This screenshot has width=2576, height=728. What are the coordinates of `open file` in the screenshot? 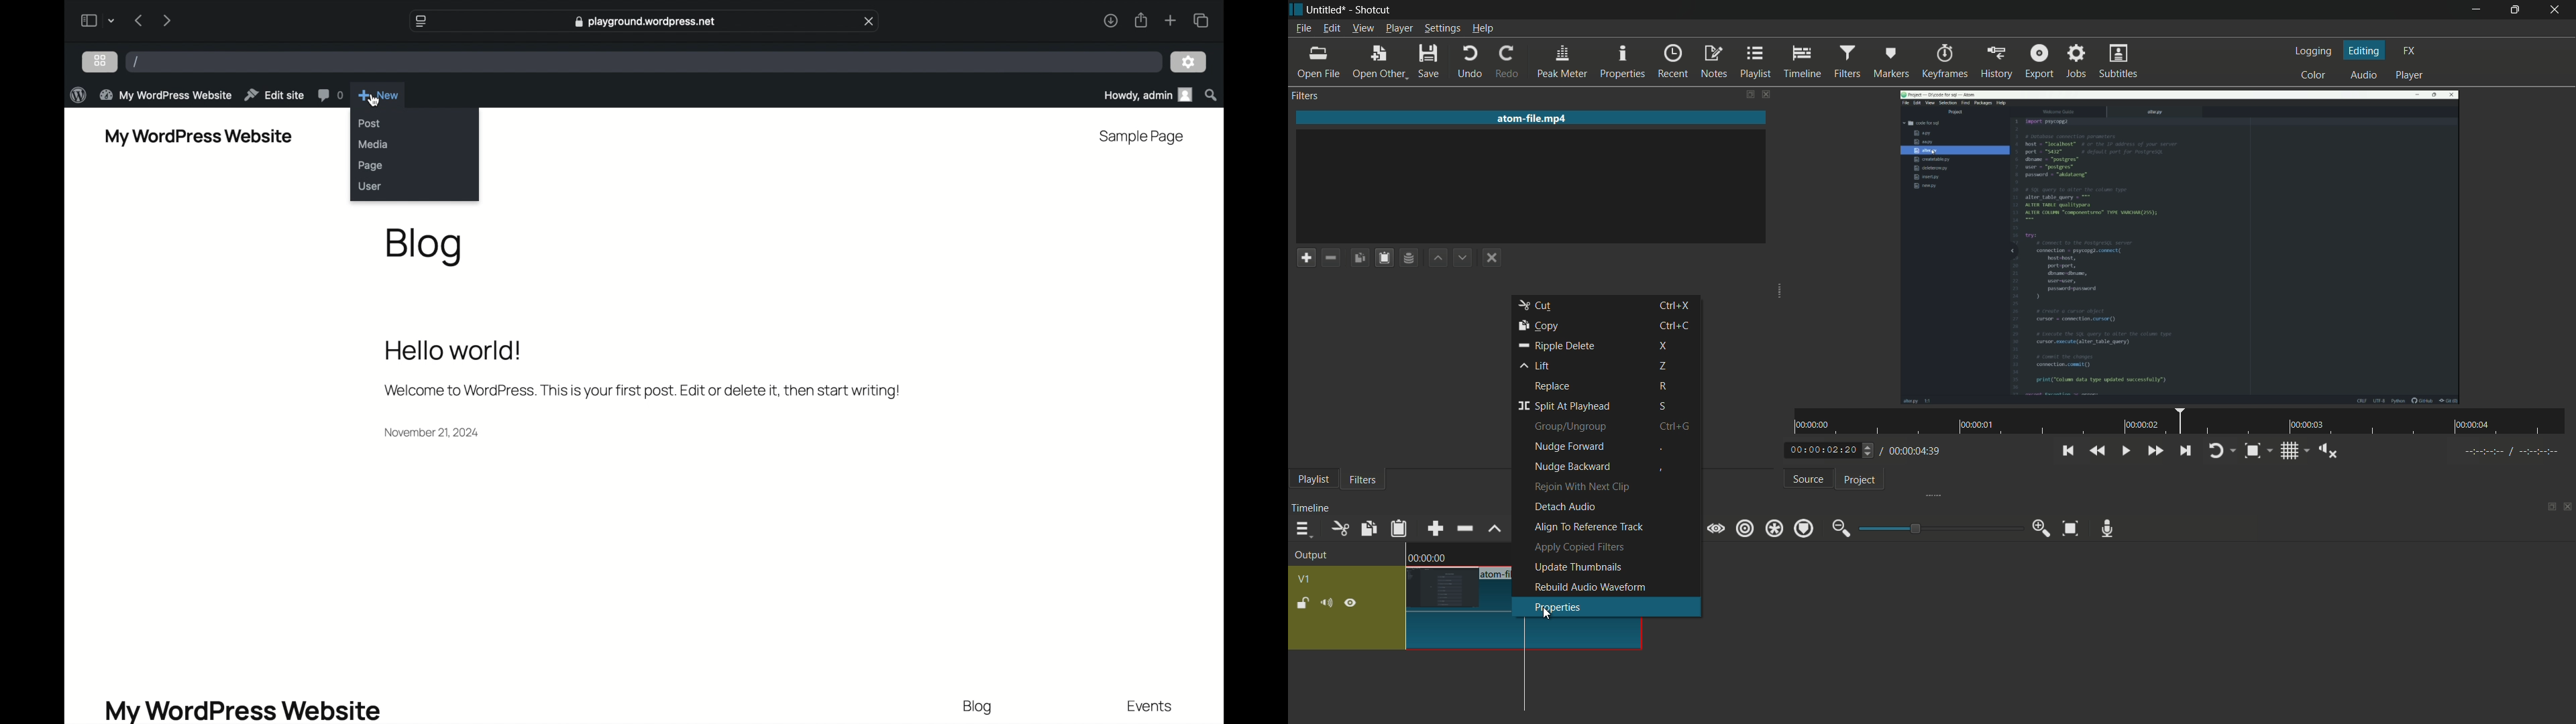 It's located at (1318, 64).